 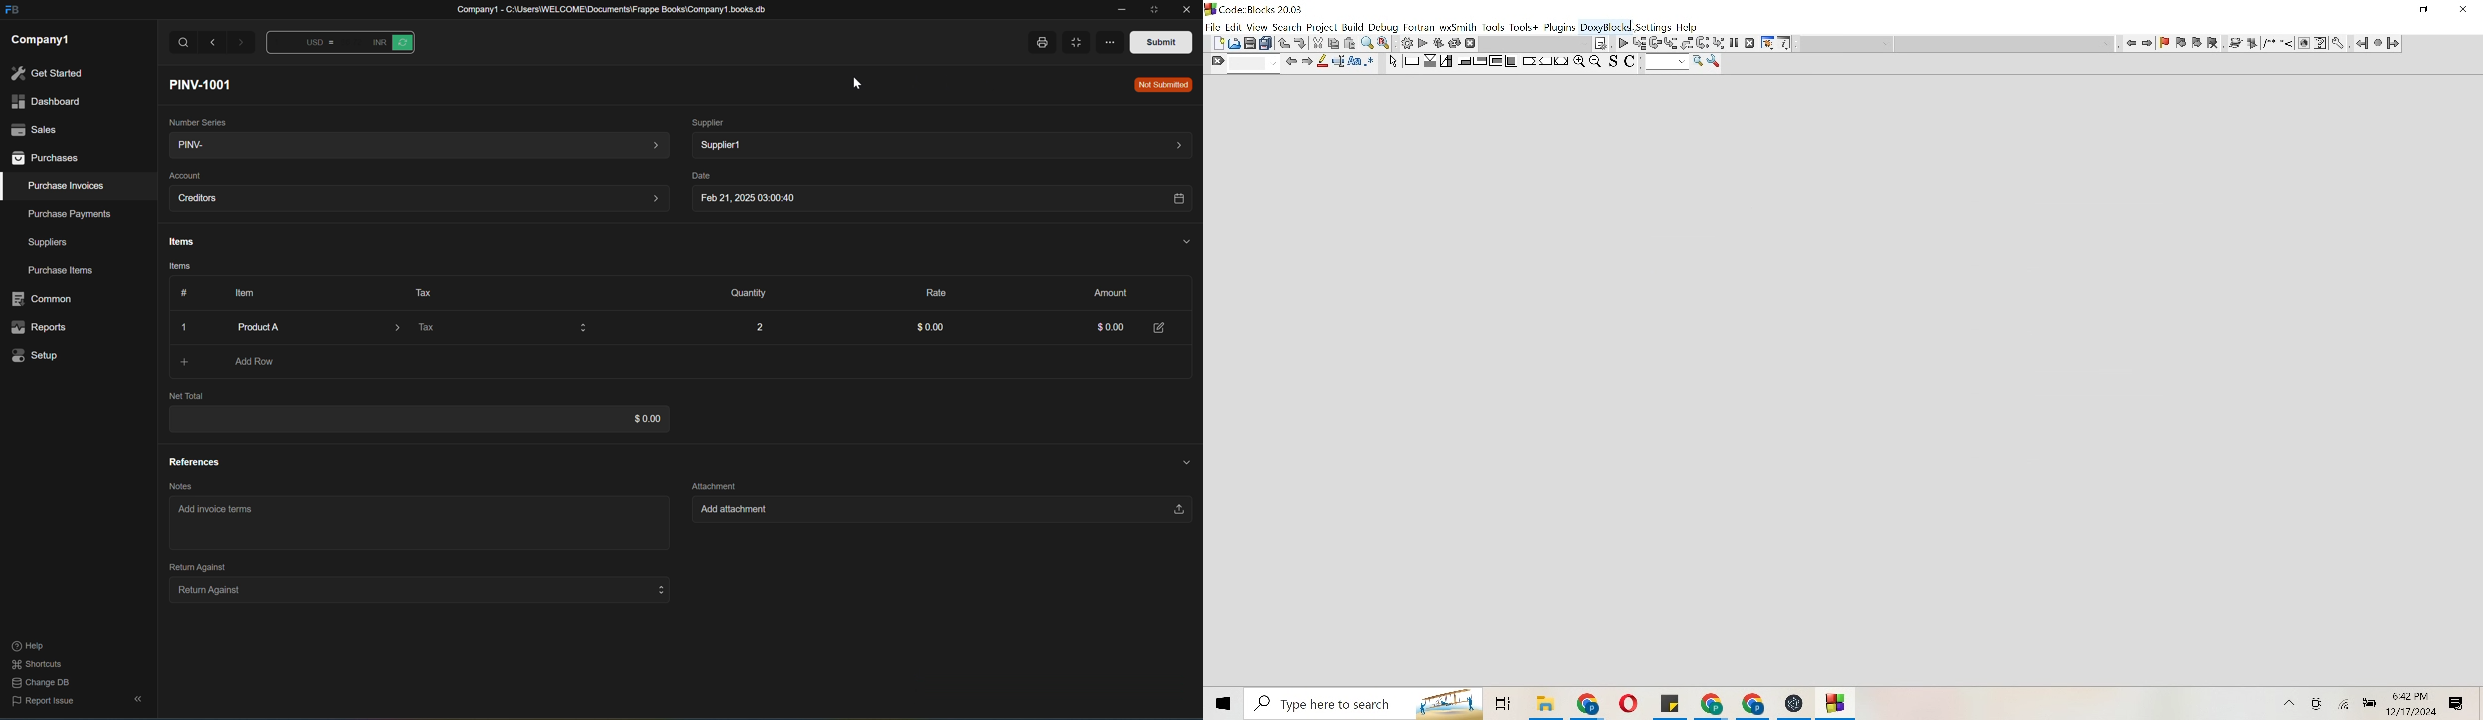 What do you see at coordinates (45, 299) in the screenshot?
I see `common` at bounding box center [45, 299].